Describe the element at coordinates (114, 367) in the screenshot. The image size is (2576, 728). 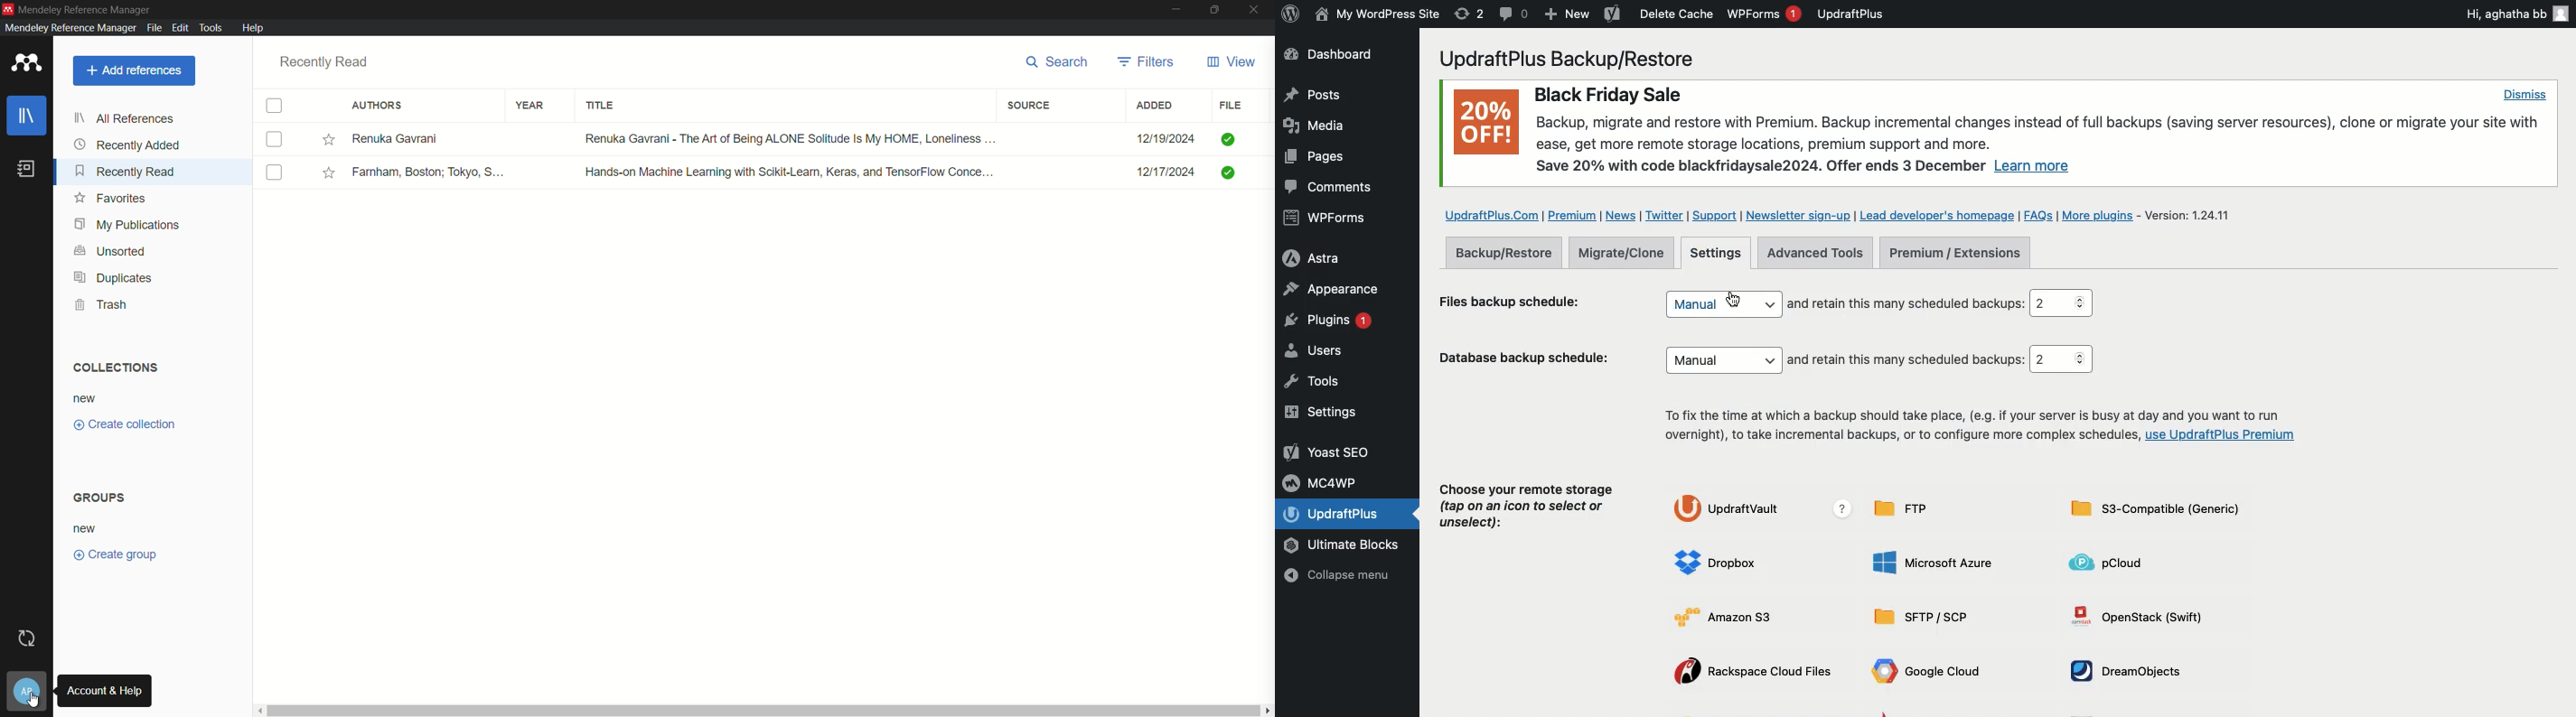
I see `collections` at that location.